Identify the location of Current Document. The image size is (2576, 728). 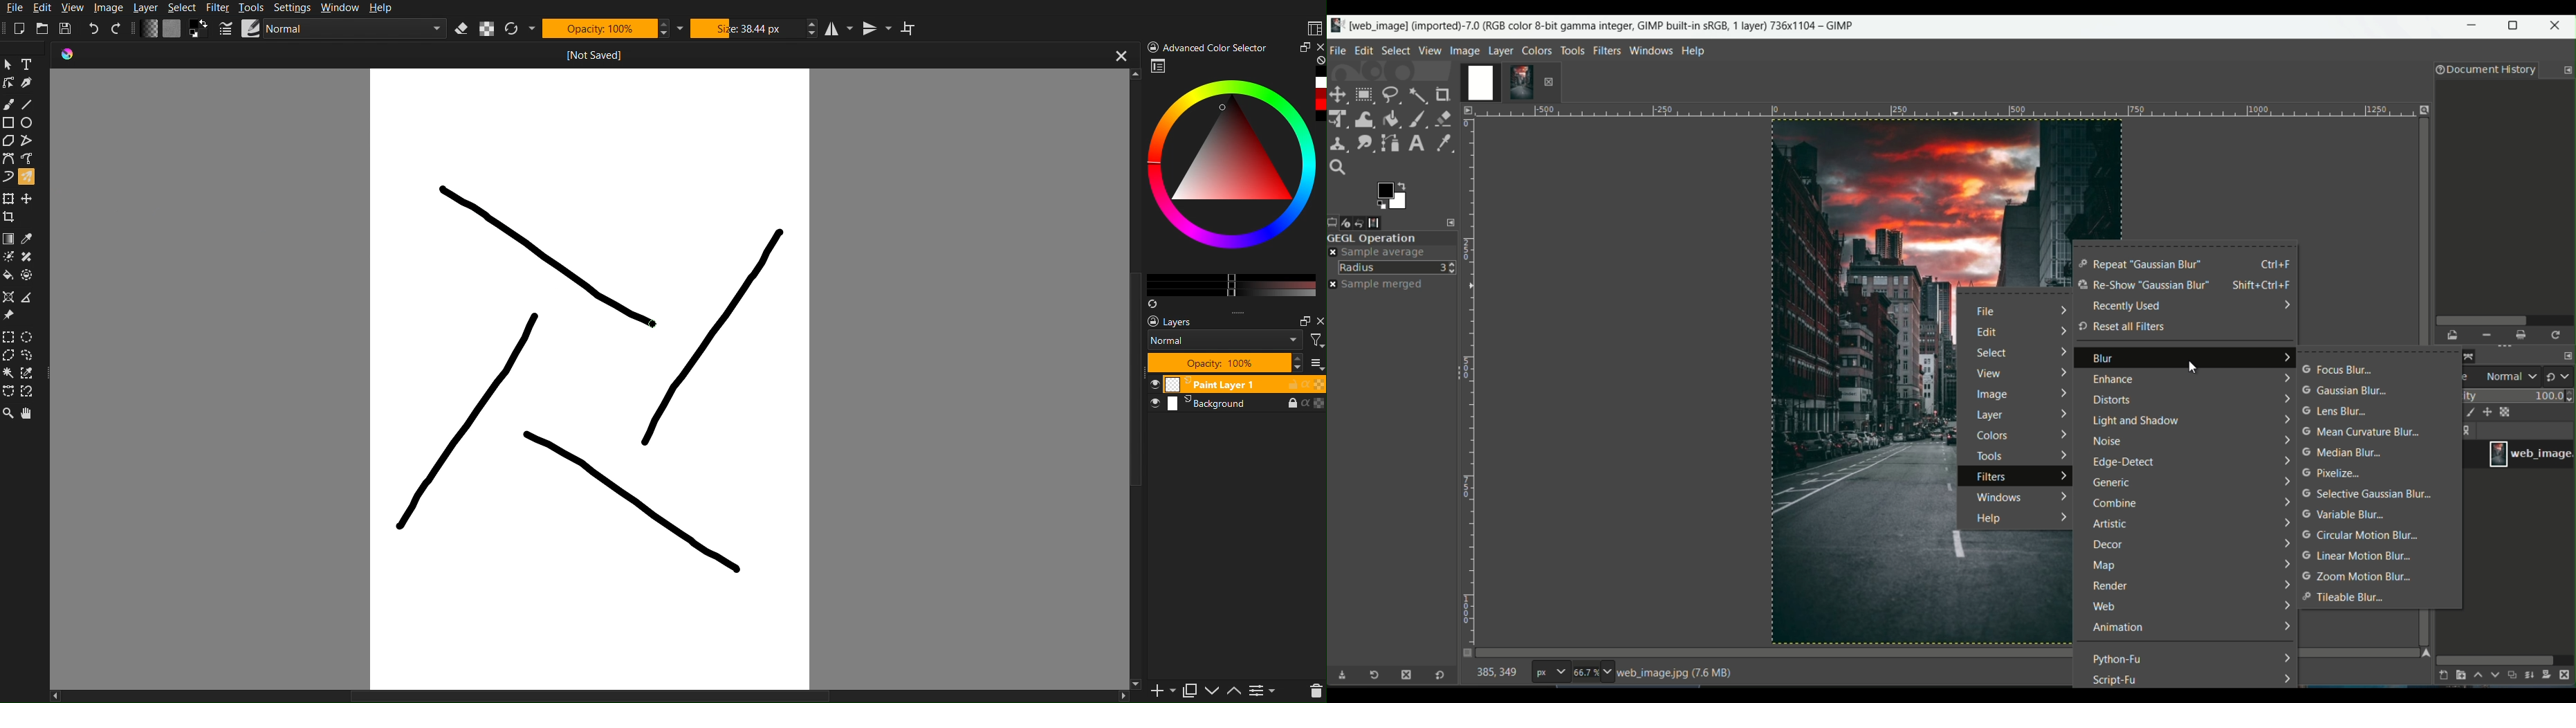
(567, 54).